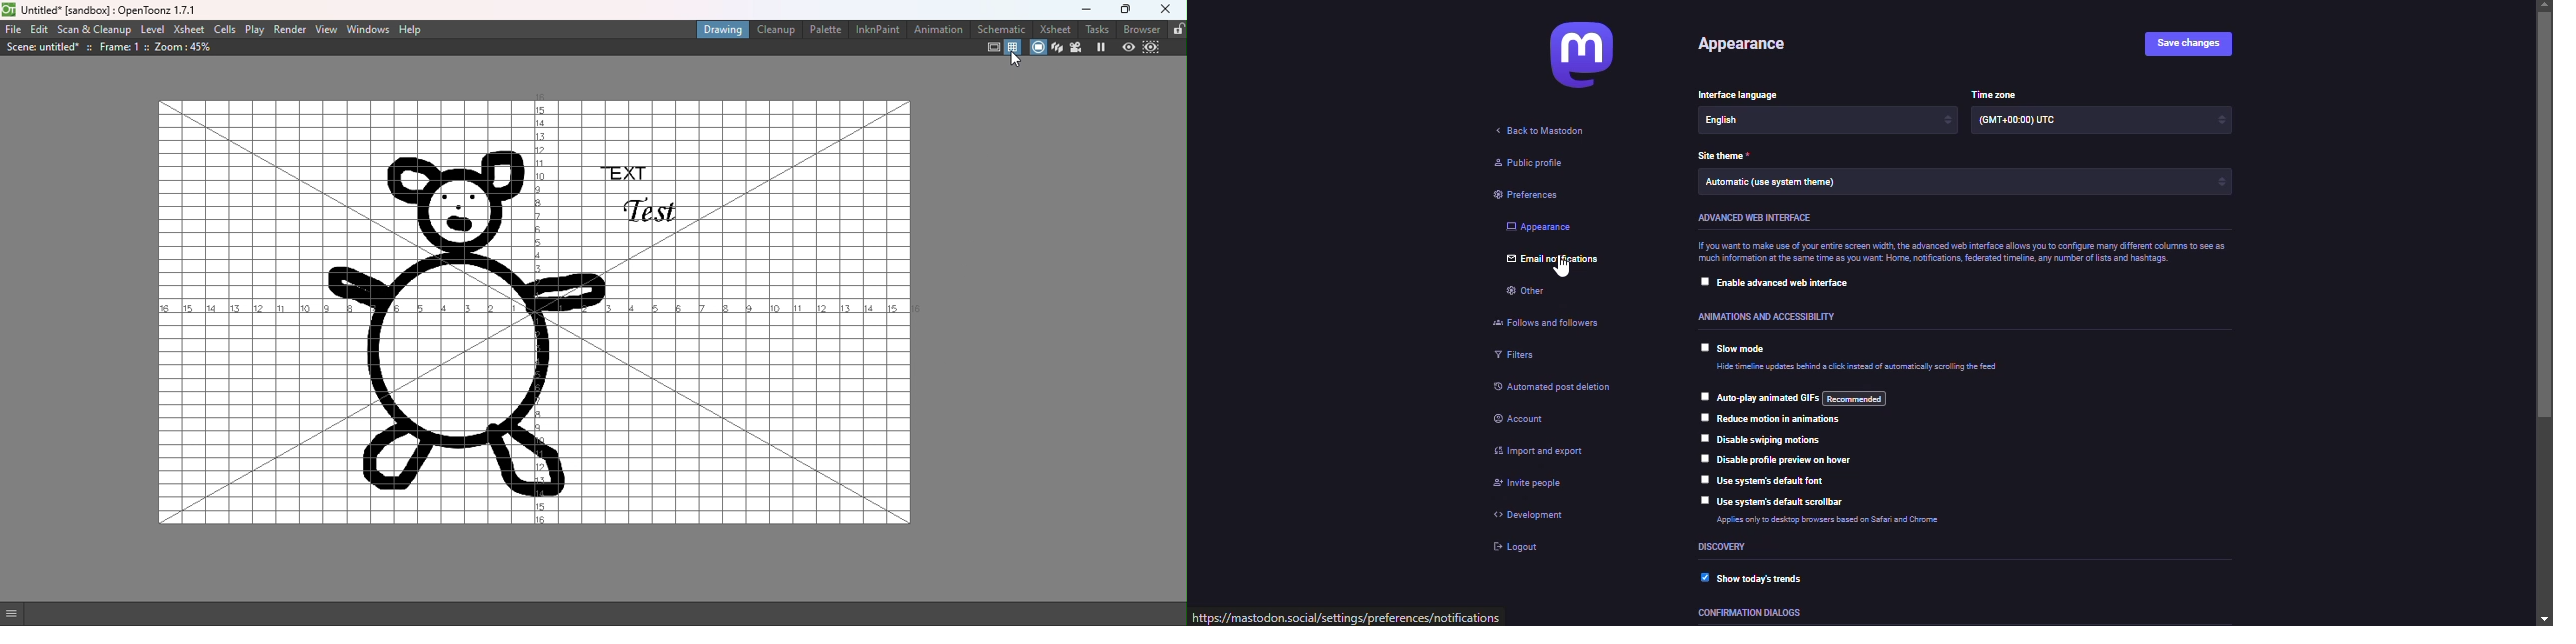  I want to click on click to select, so click(1702, 457).